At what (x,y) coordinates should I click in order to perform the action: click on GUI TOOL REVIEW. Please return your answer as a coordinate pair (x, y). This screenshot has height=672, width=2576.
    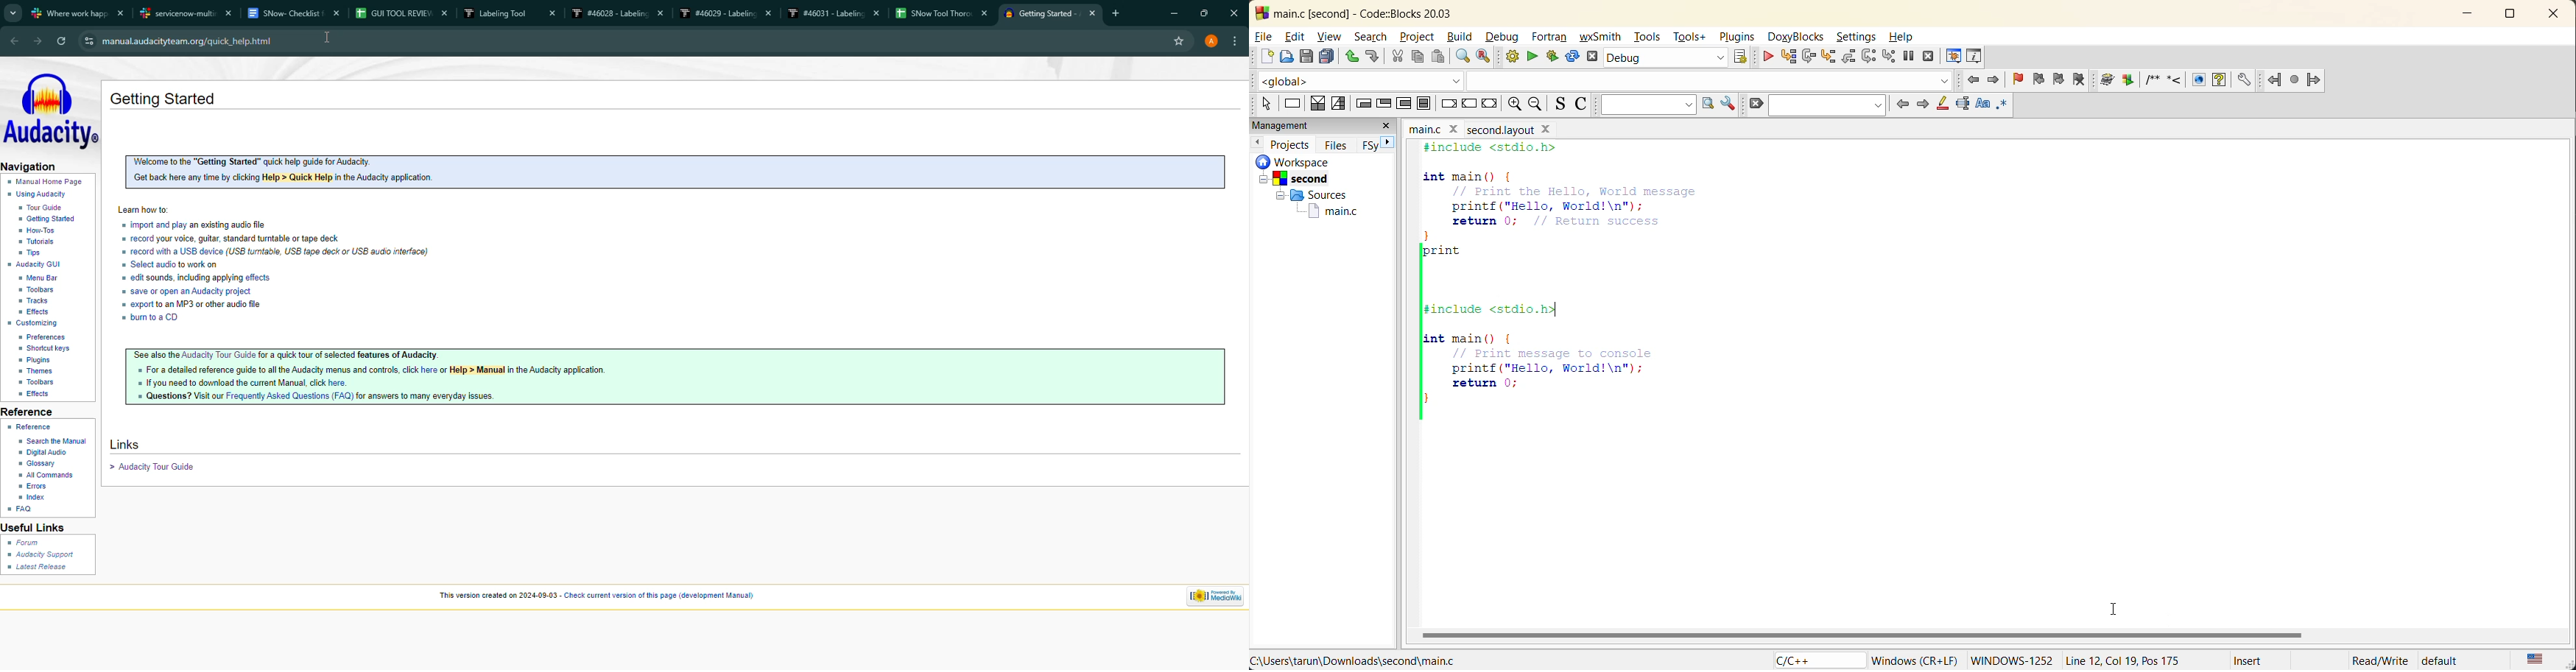
    Looking at the image, I should click on (401, 14).